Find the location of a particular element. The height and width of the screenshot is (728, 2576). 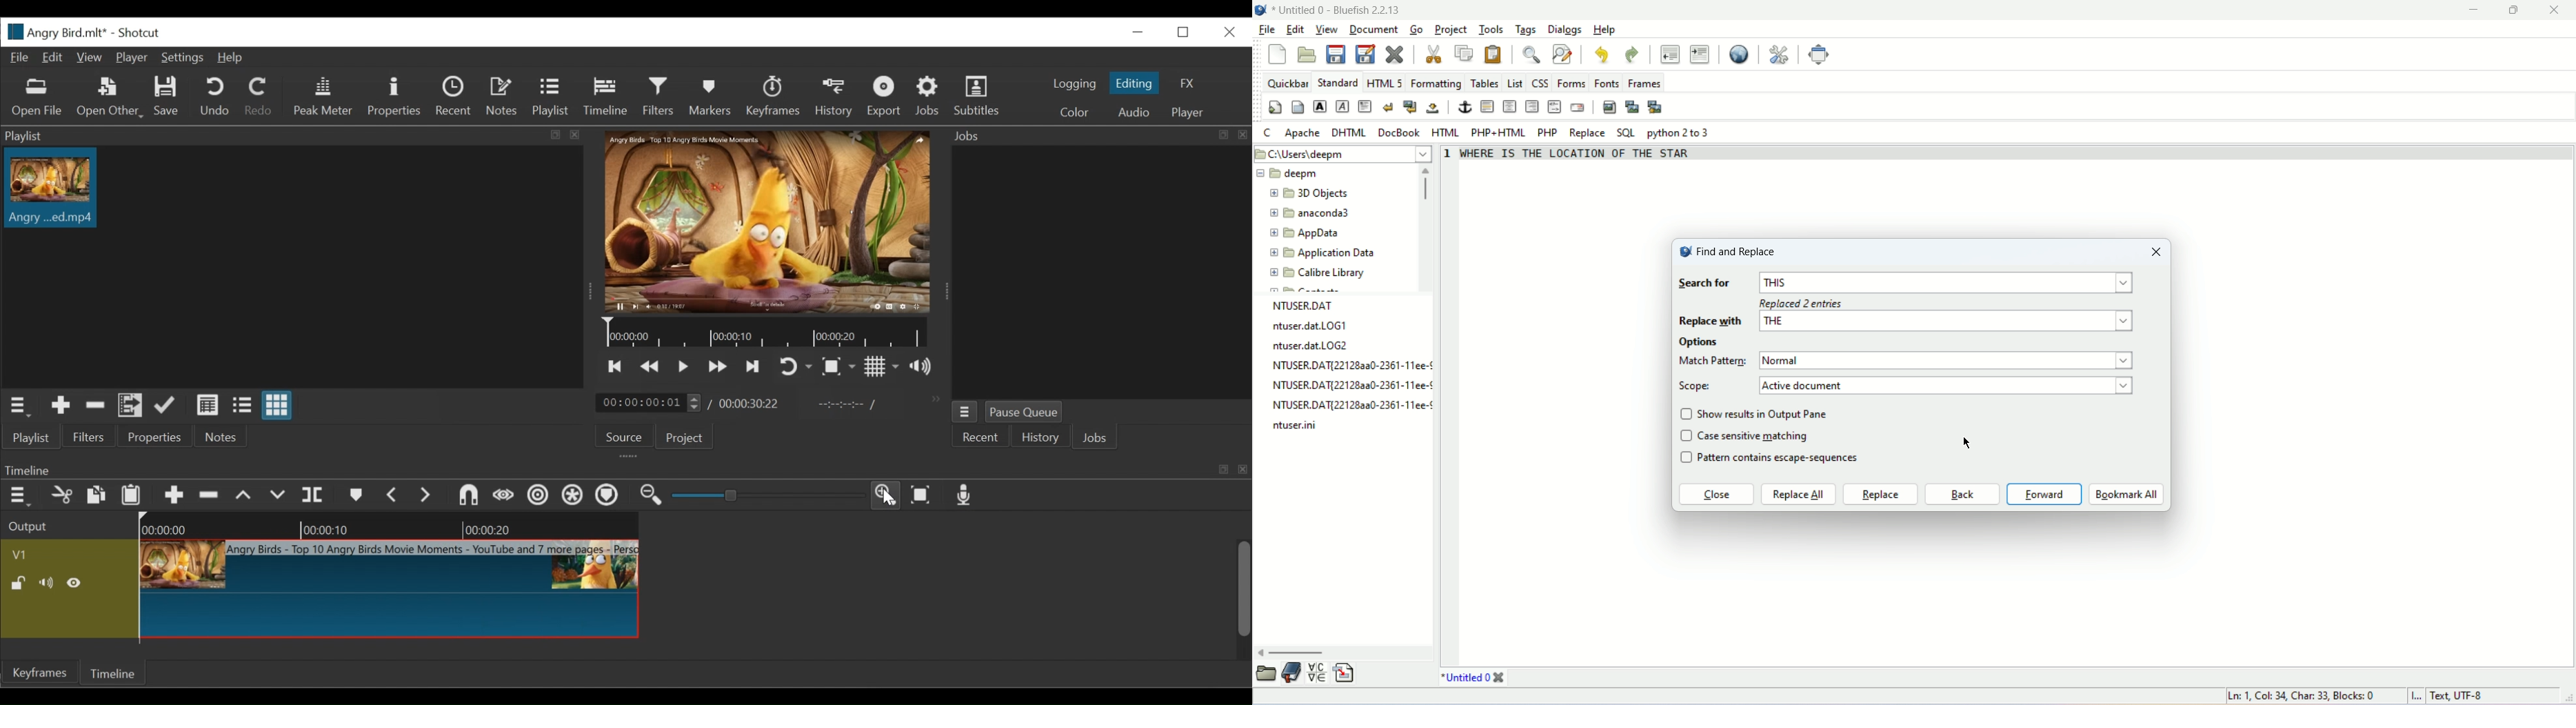

DHTML is located at coordinates (1347, 132).